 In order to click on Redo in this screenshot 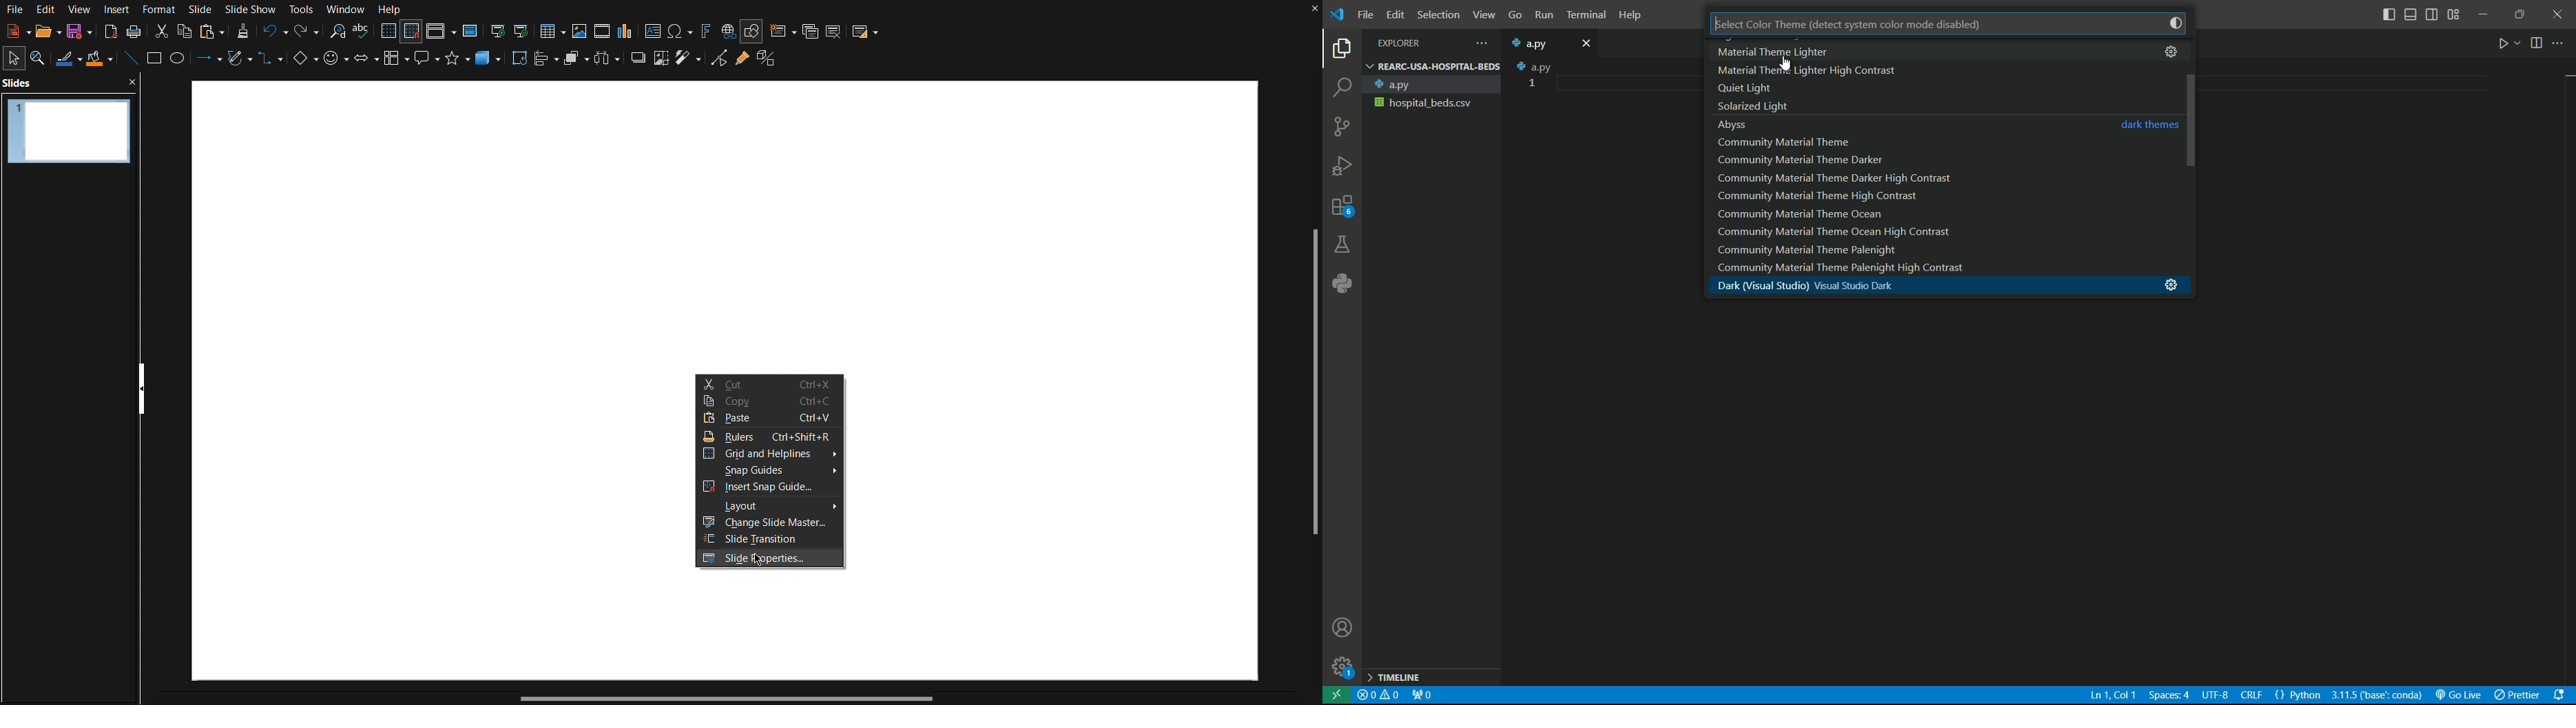, I will do `click(305, 32)`.